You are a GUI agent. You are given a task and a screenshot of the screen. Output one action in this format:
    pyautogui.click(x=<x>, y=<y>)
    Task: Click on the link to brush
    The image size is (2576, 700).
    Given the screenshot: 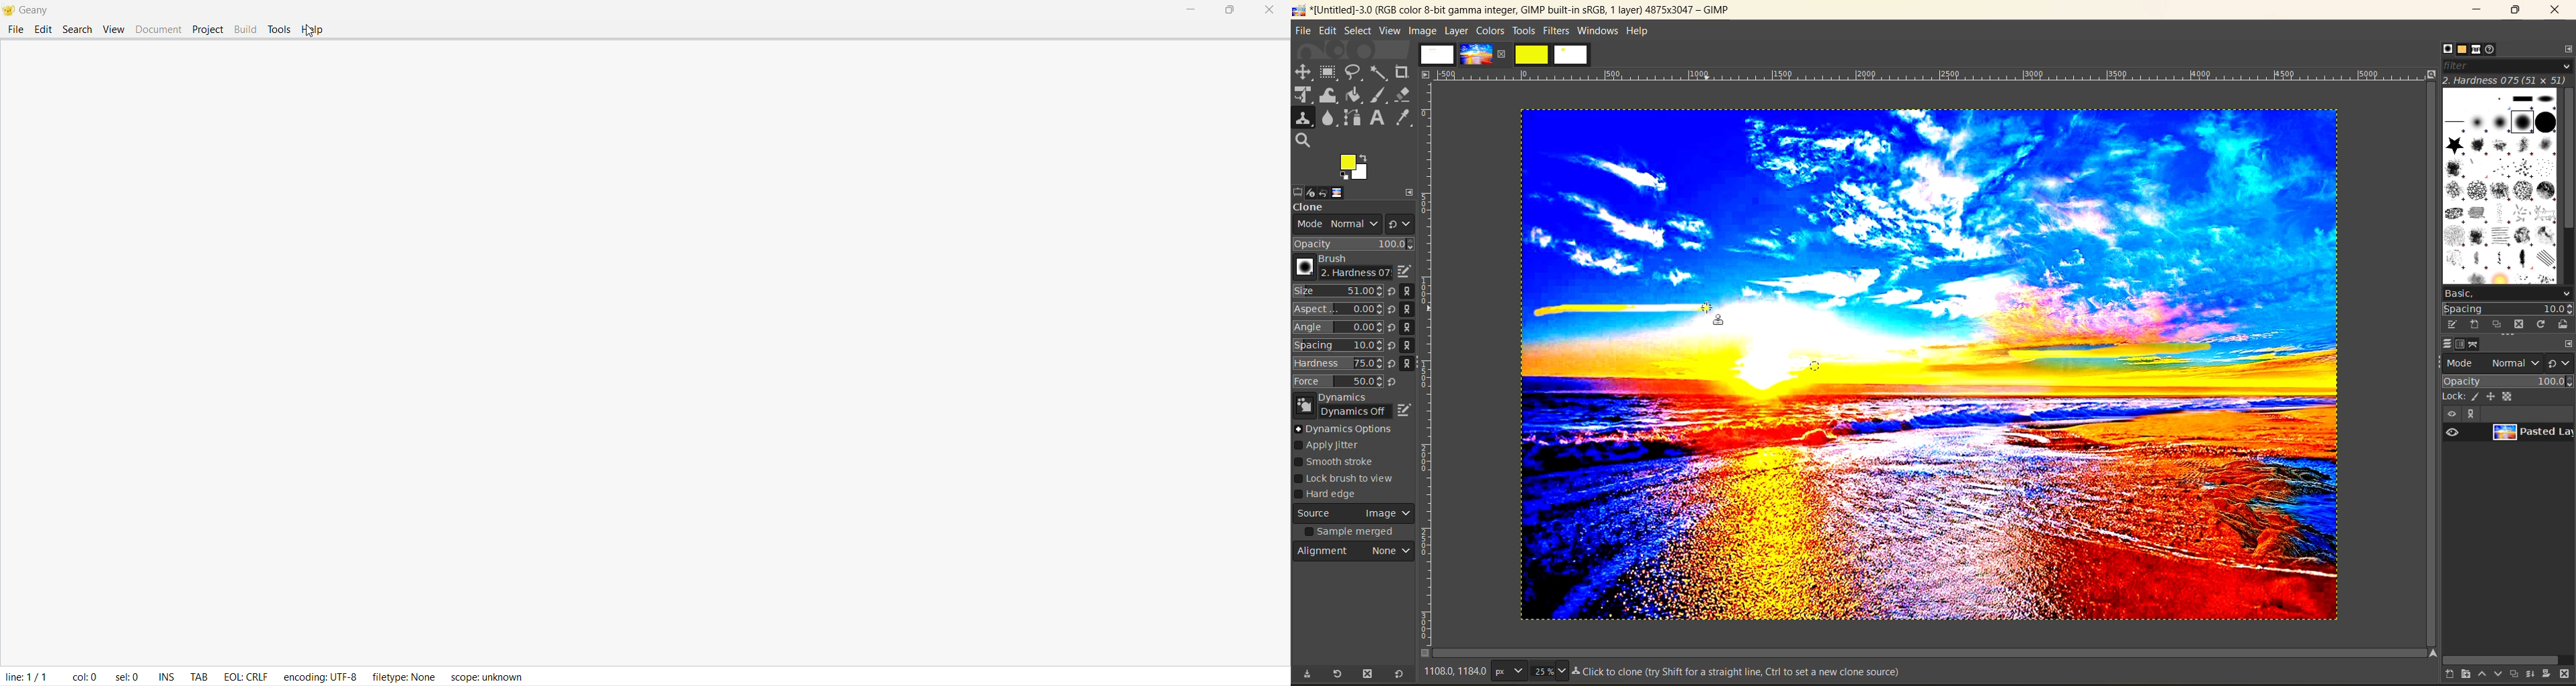 What is the action you would take?
    pyautogui.click(x=1411, y=330)
    